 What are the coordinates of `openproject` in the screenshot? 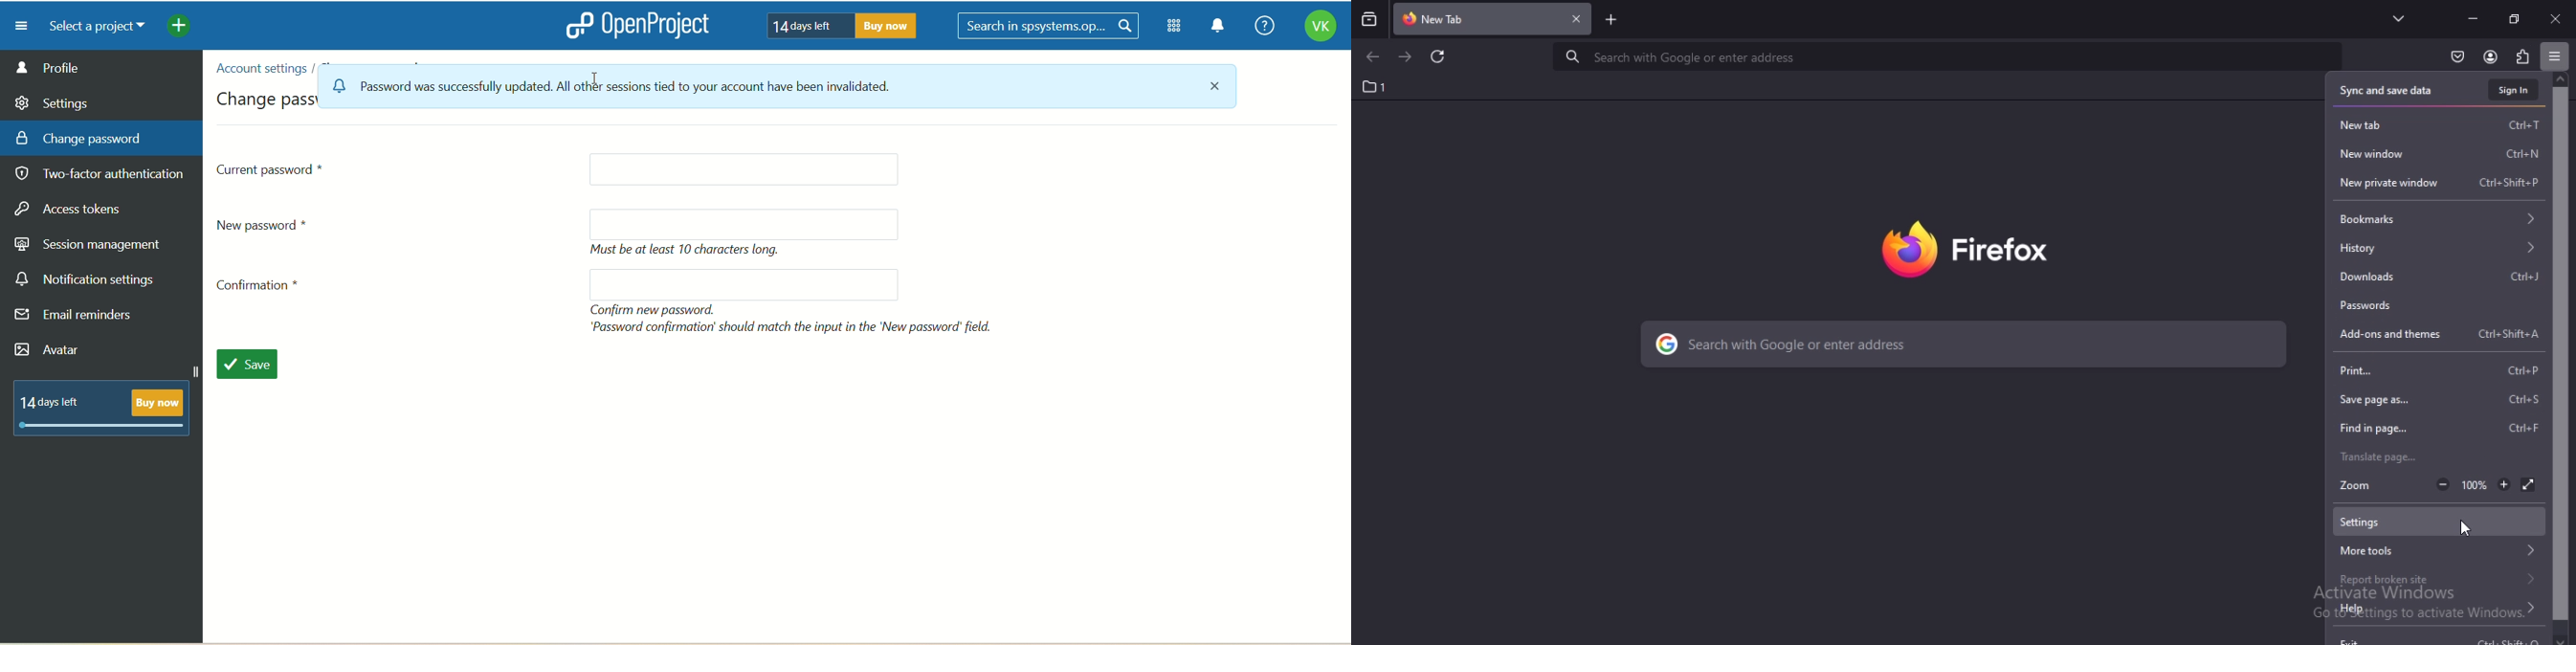 It's located at (634, 25).